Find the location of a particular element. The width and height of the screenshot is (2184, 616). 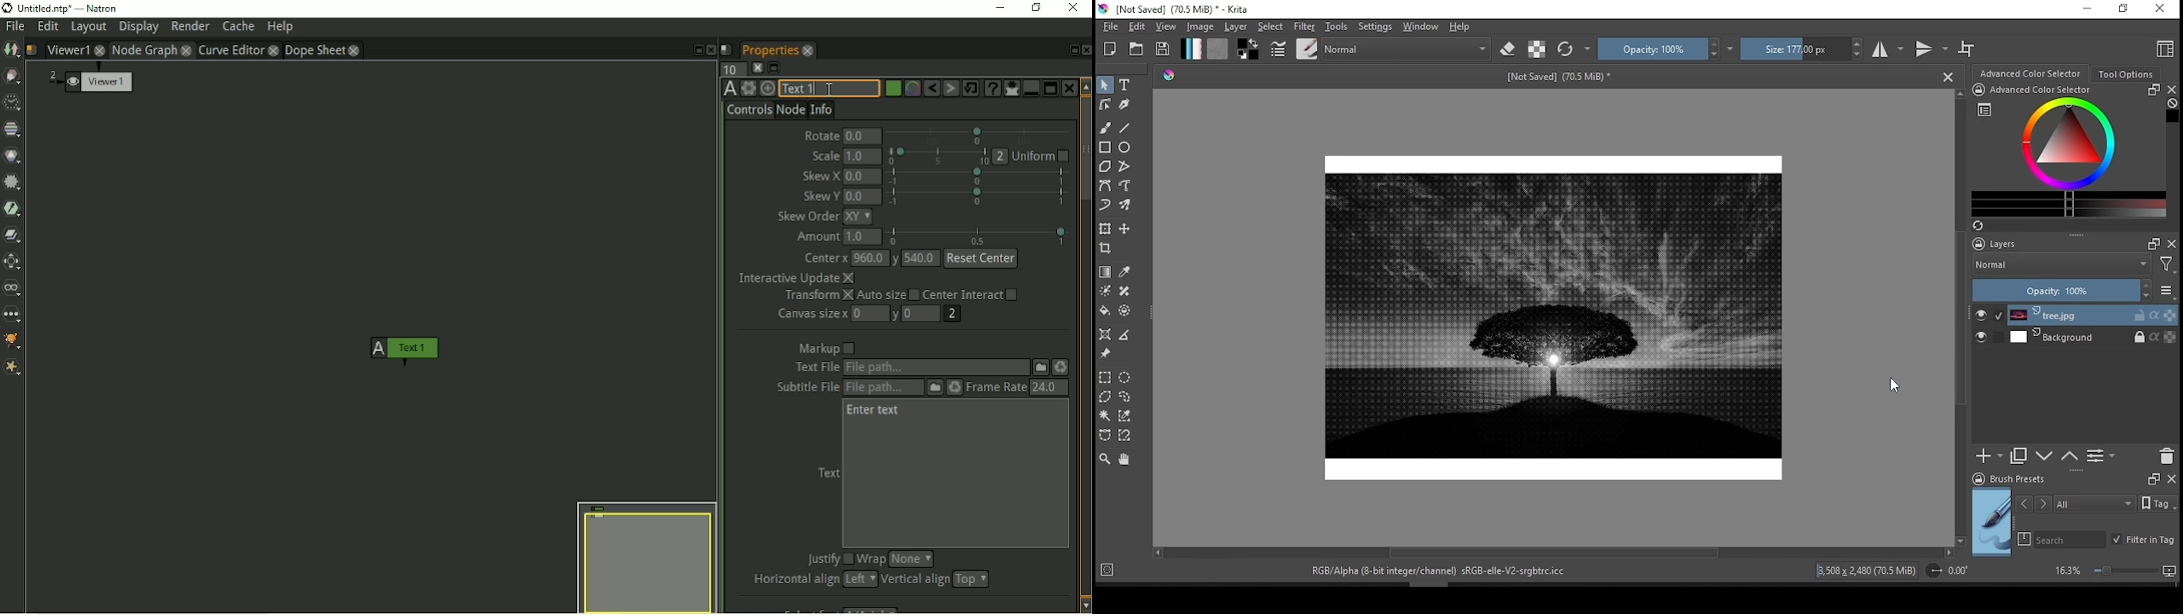

Markup is located at coordinates (825, 348).